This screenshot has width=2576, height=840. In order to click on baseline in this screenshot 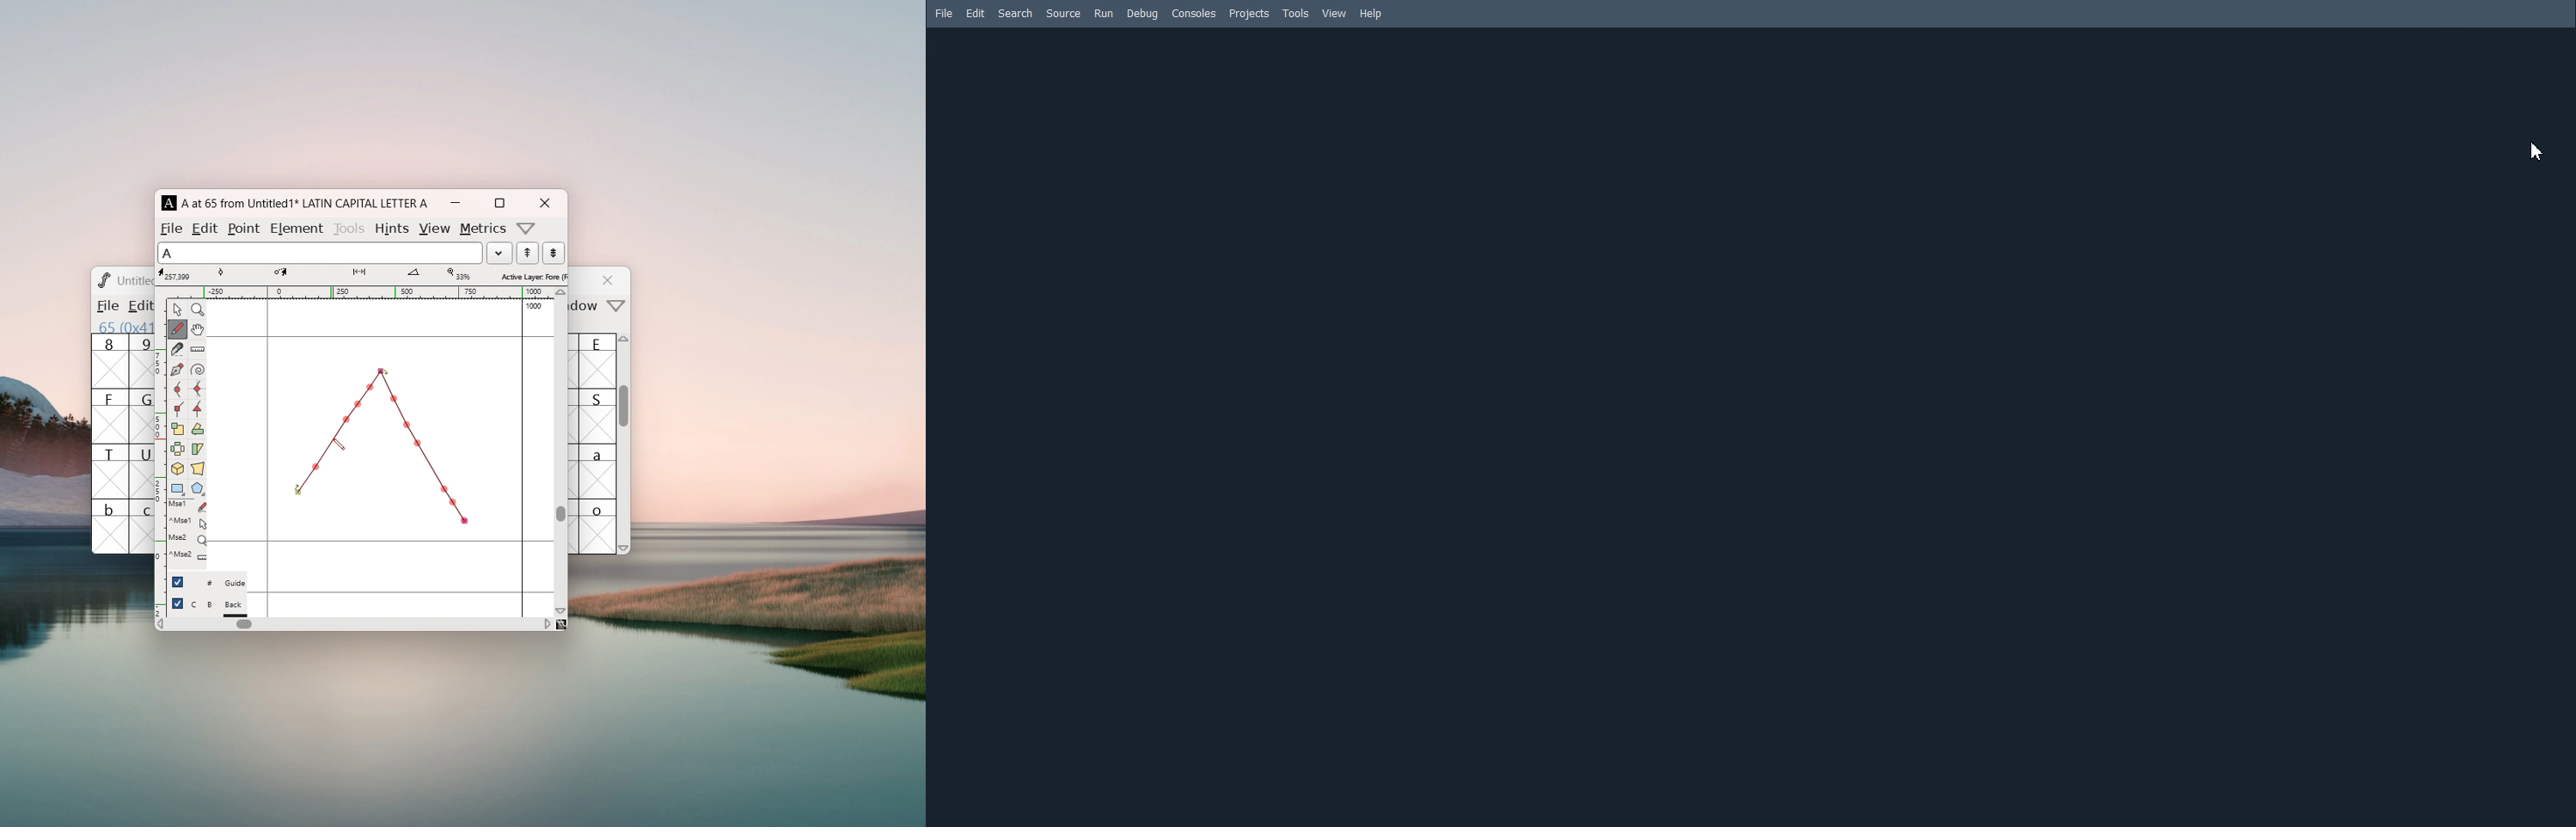, I will do `click(381, 541)`.